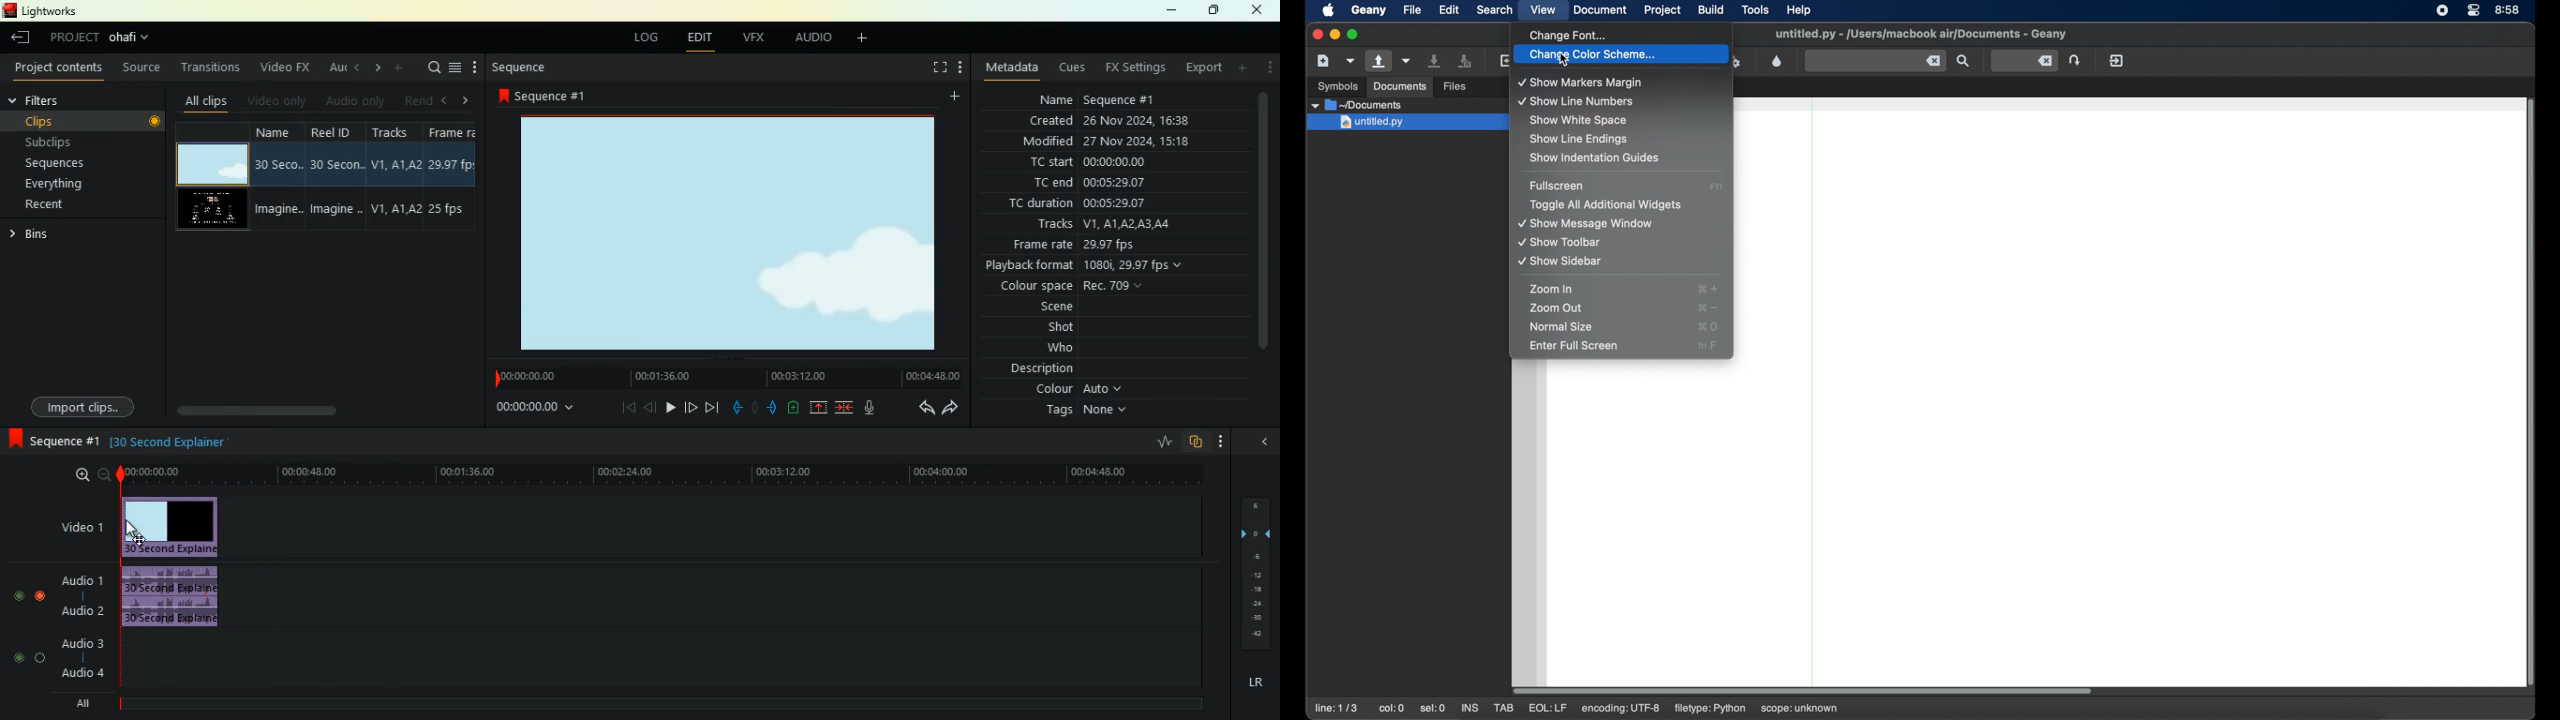  What do you see at coordinates (356, 100) in the screenshot?
I see `audio only` at bounding box center [356, 100].